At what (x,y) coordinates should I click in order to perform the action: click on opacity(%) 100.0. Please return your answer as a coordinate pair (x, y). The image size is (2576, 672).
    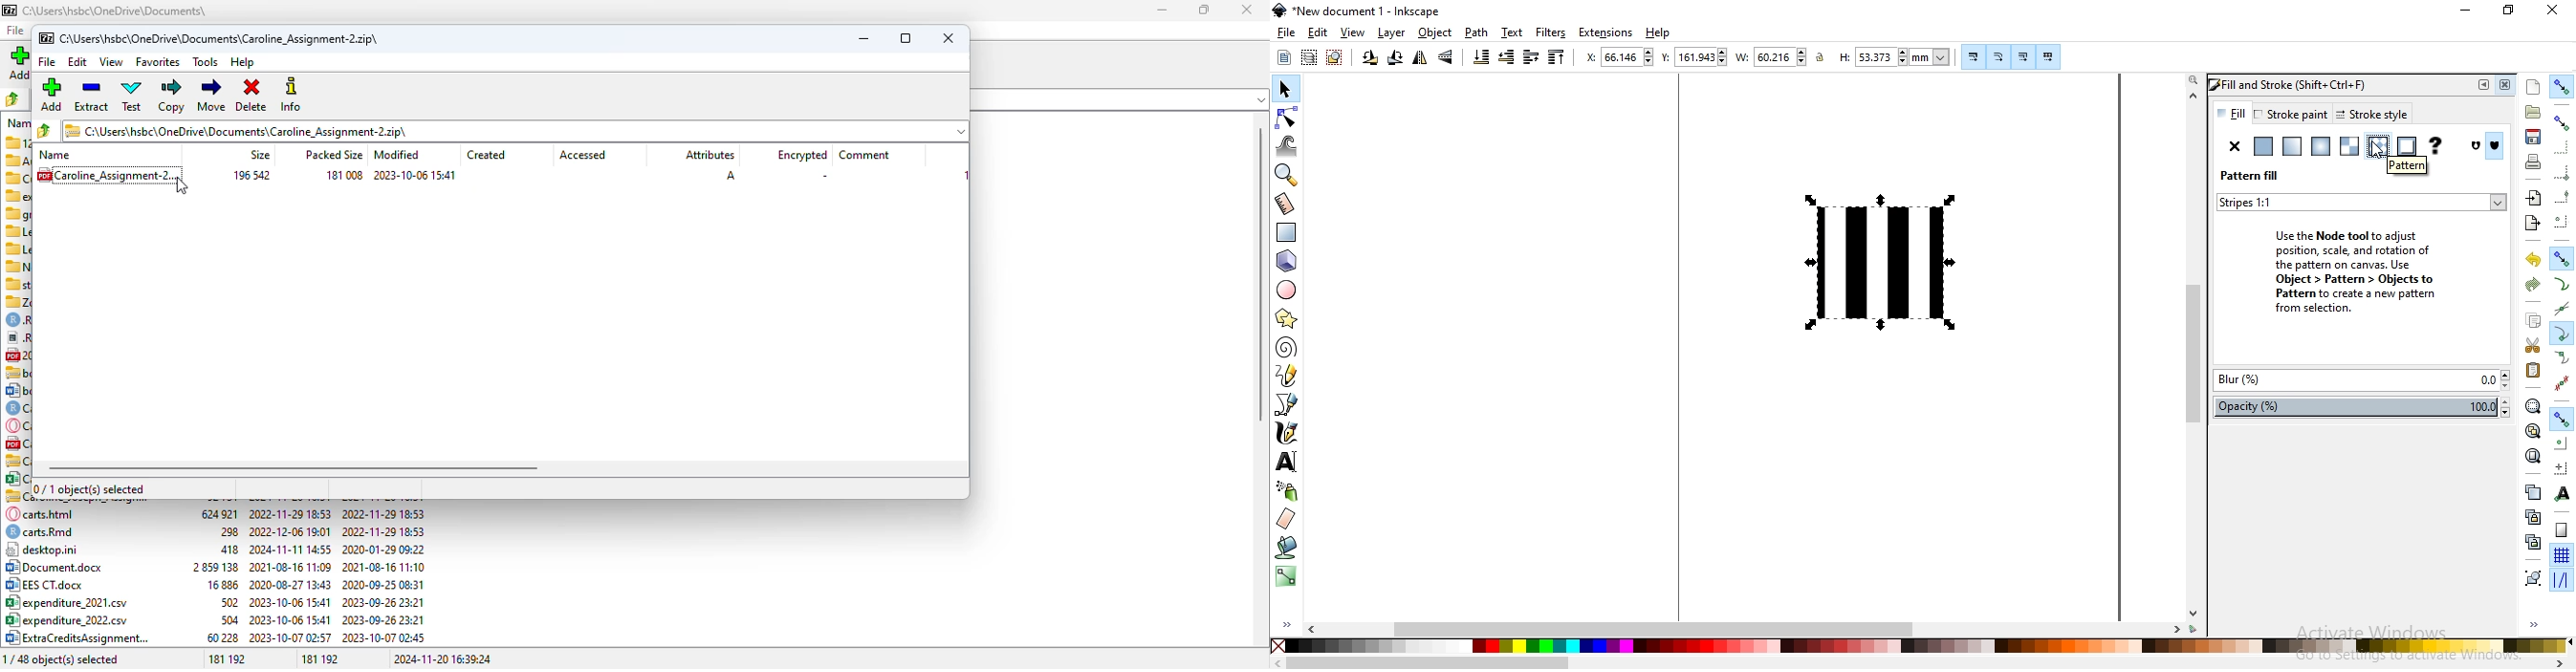
    Looking at the image, I should click on (2366, 408).